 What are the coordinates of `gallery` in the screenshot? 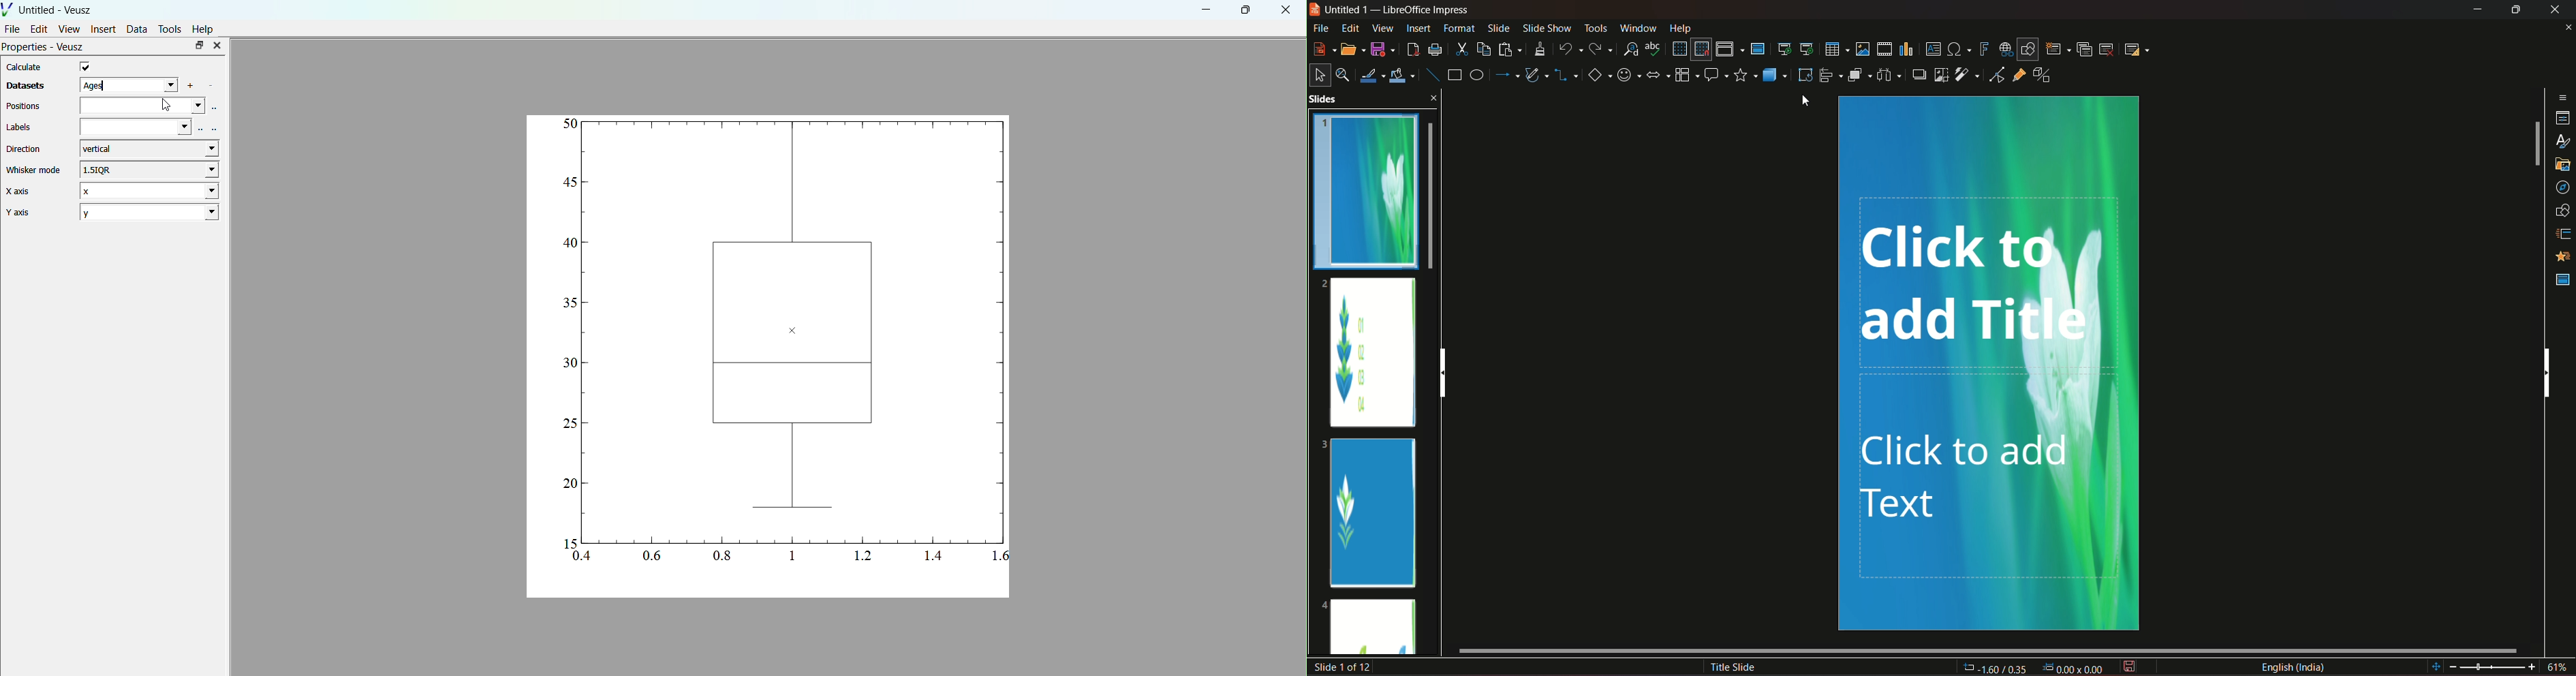 It's located at (2561, 166).